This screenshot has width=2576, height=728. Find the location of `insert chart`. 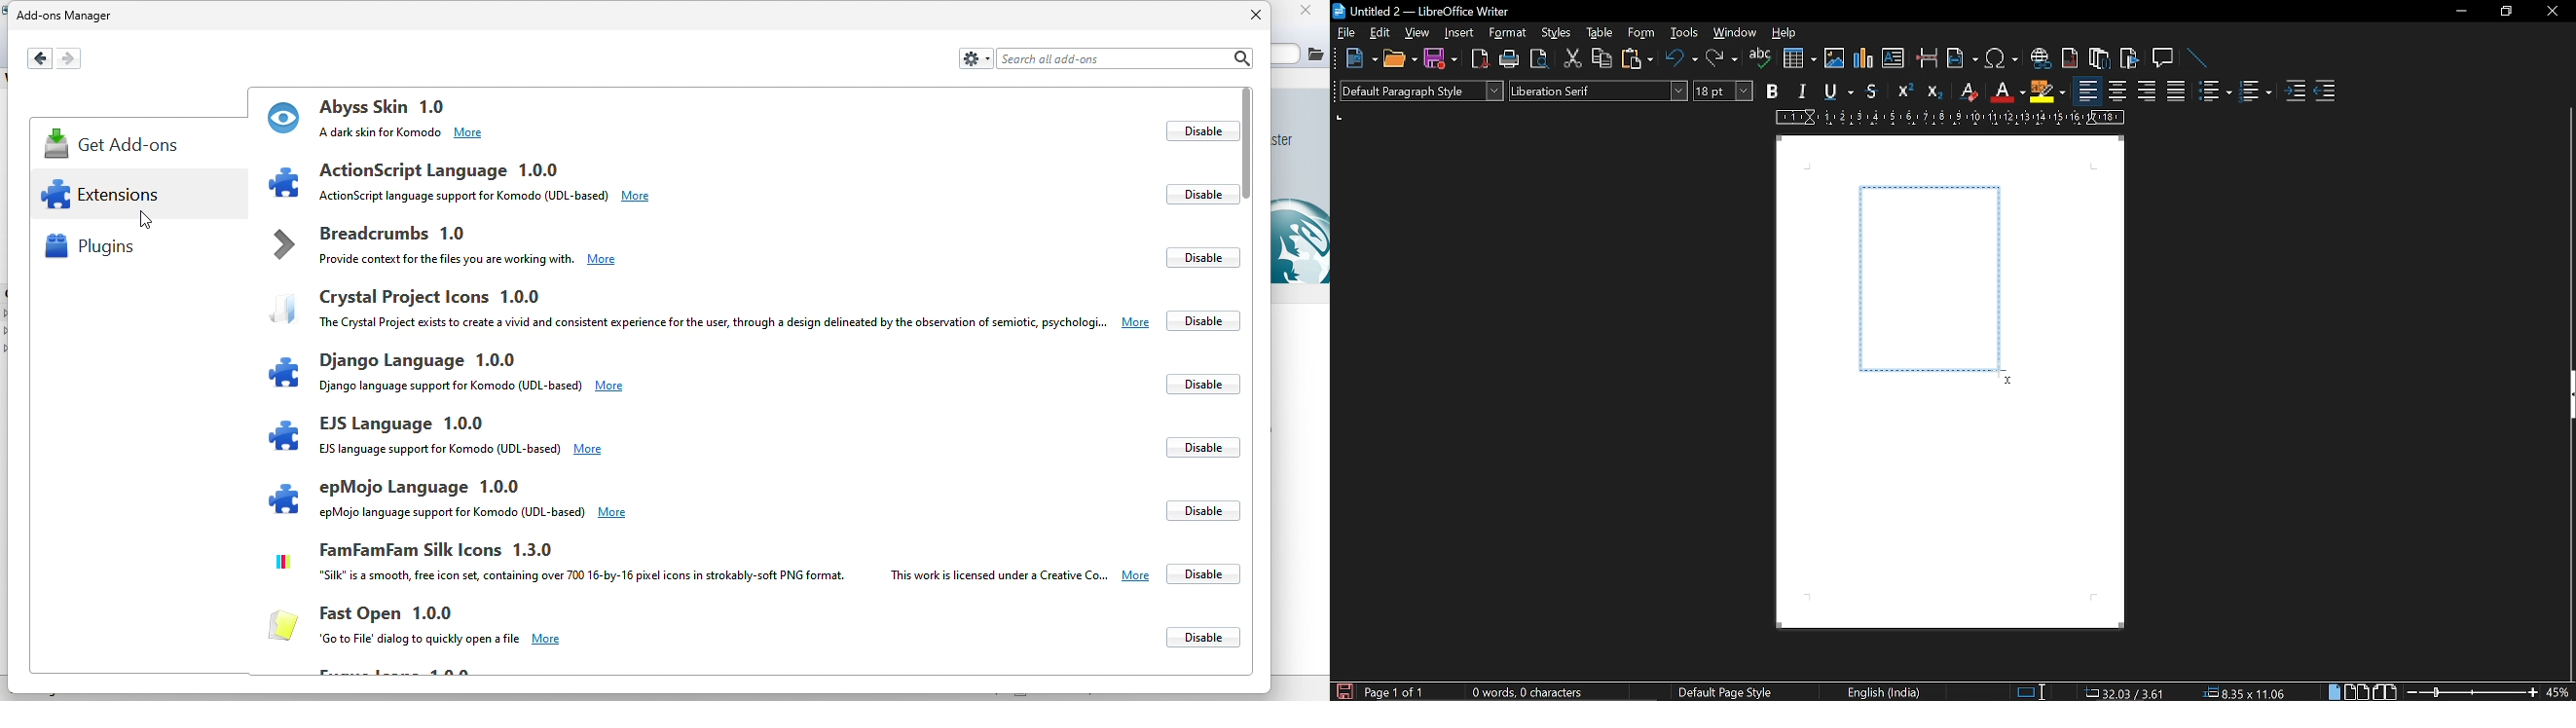

insert chart is located at coordinates (1864, 58).